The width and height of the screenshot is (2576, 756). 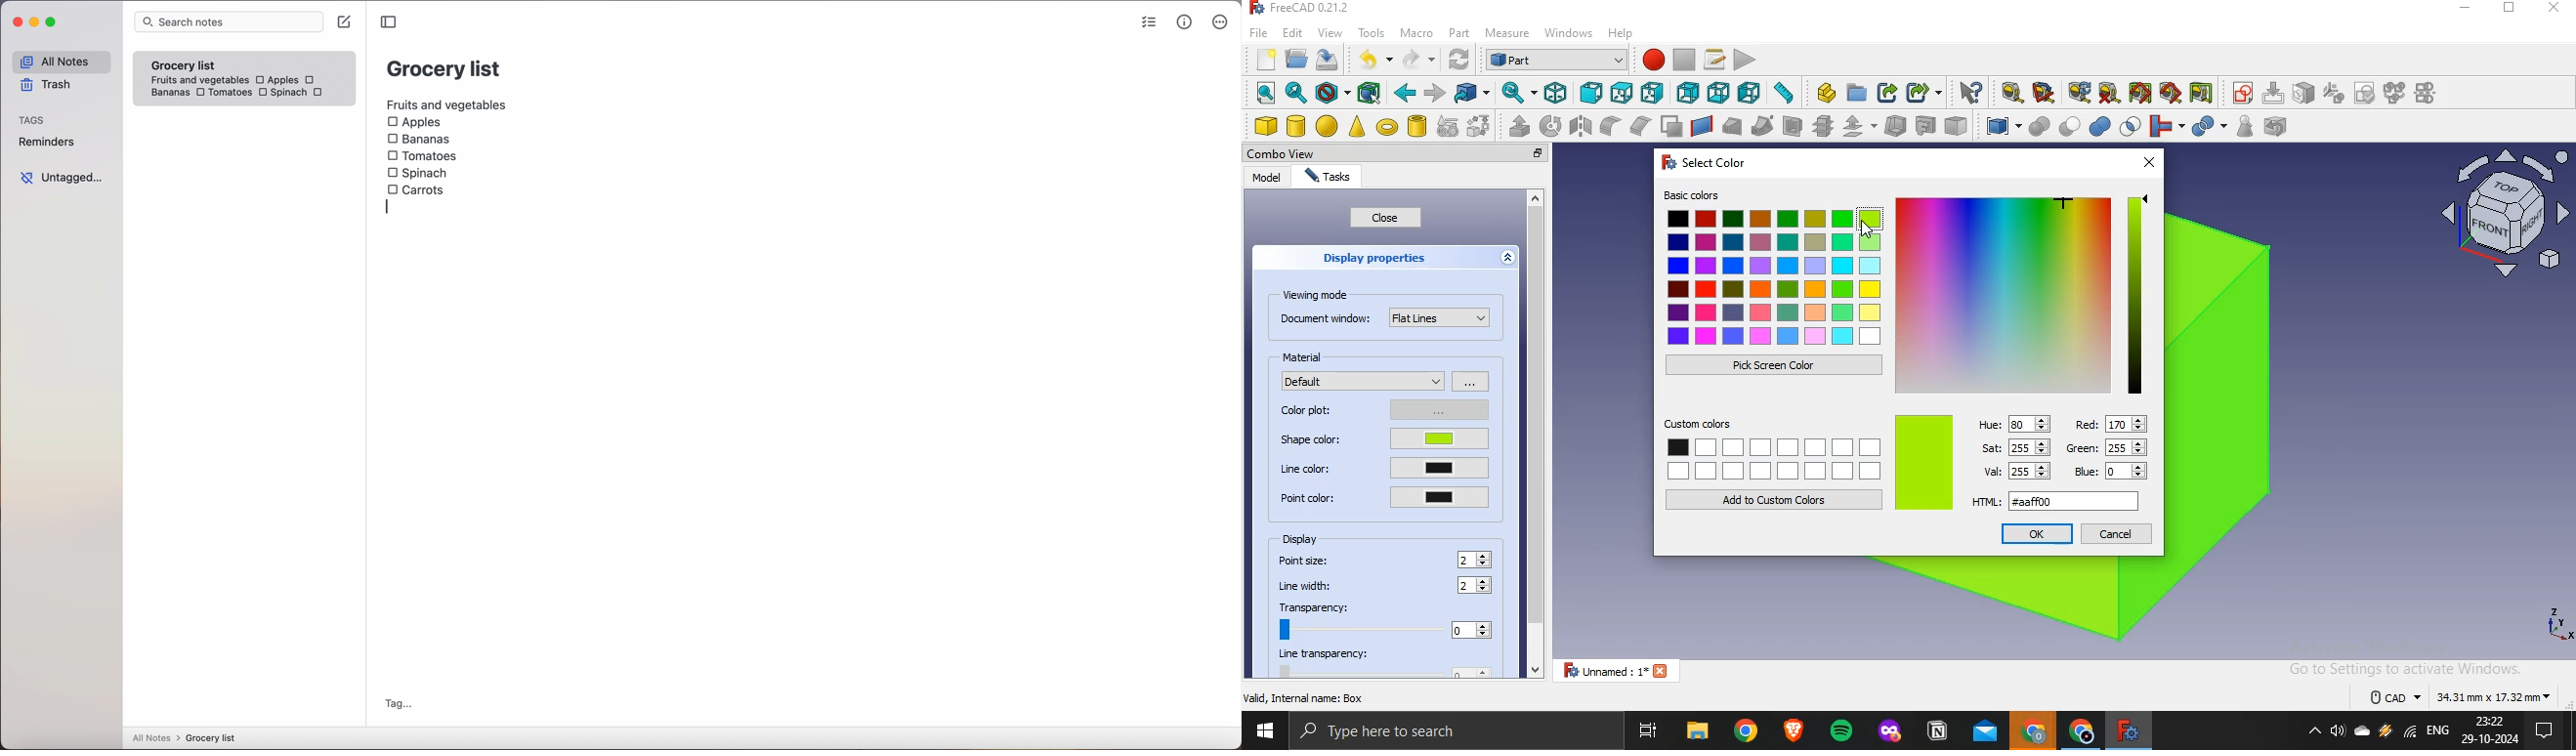 I want to click on stop macro recording, so click(x=1684, y=60).